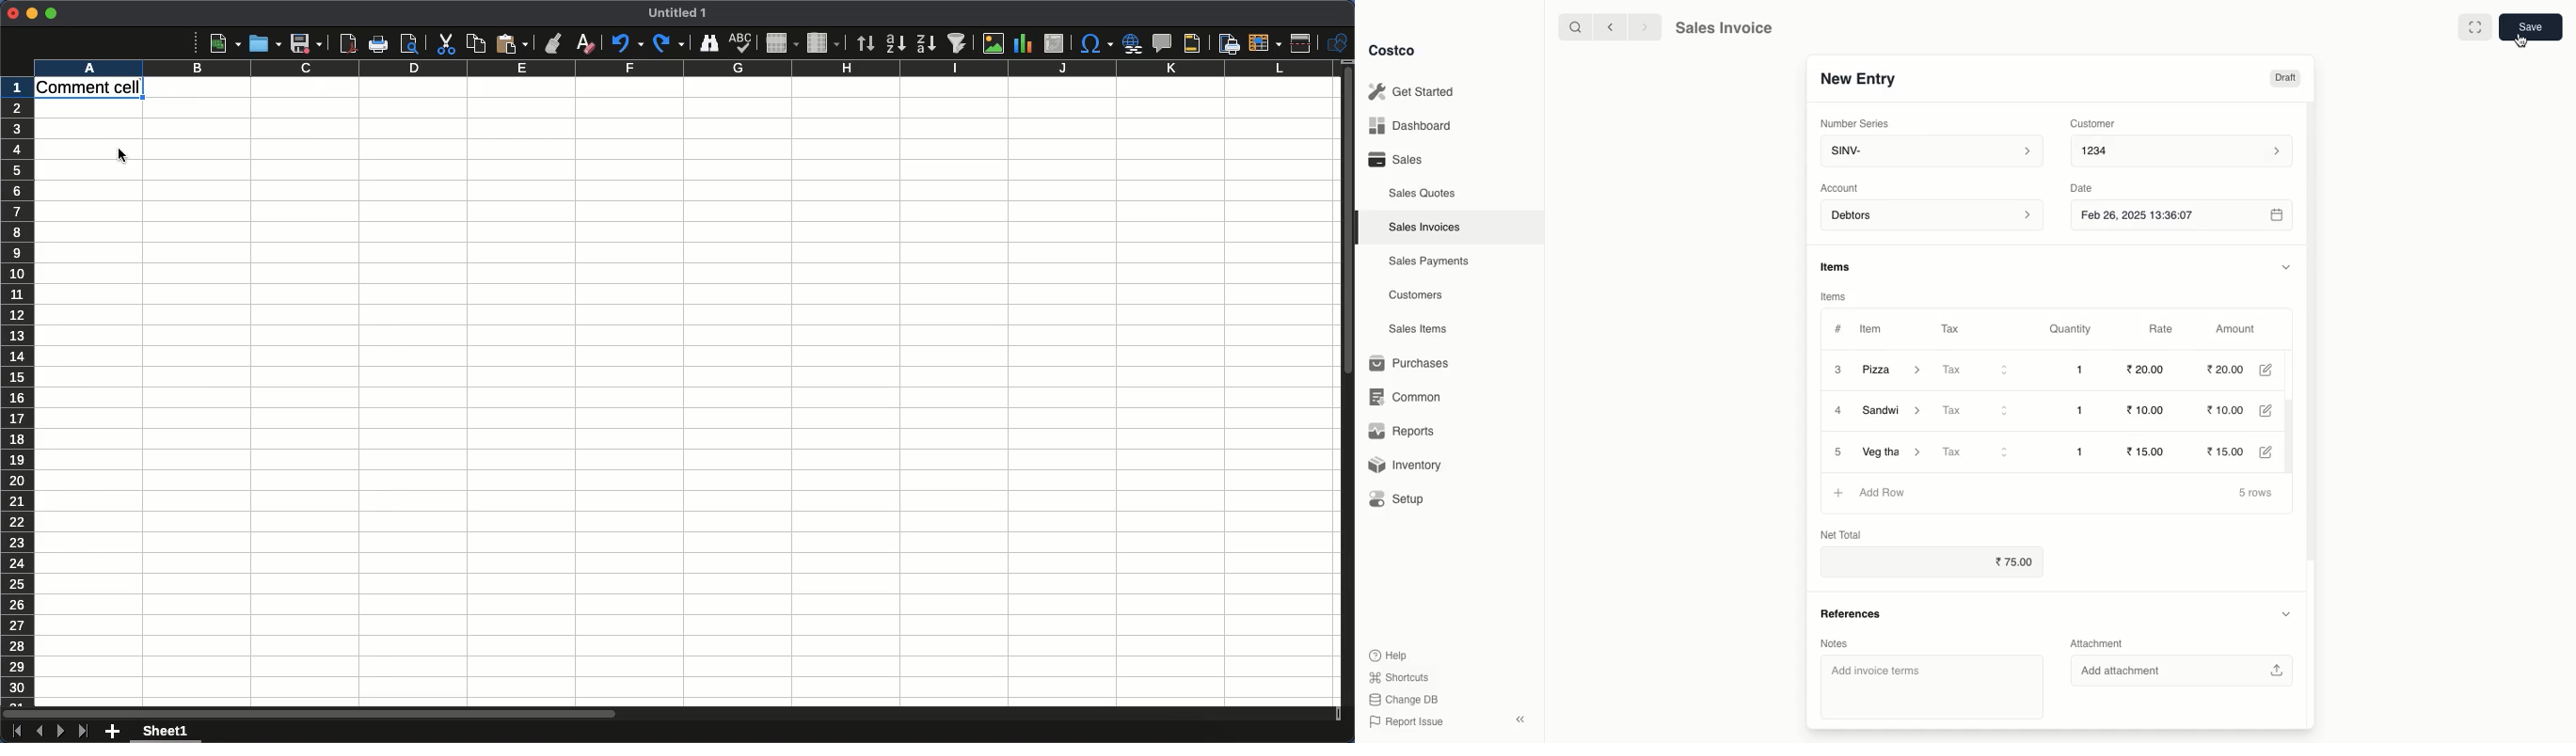  What do you see at coordinates (1054, 42) in the screenshot?
I see `Insert edit or pivot table` at bounding box center [1054, 42].